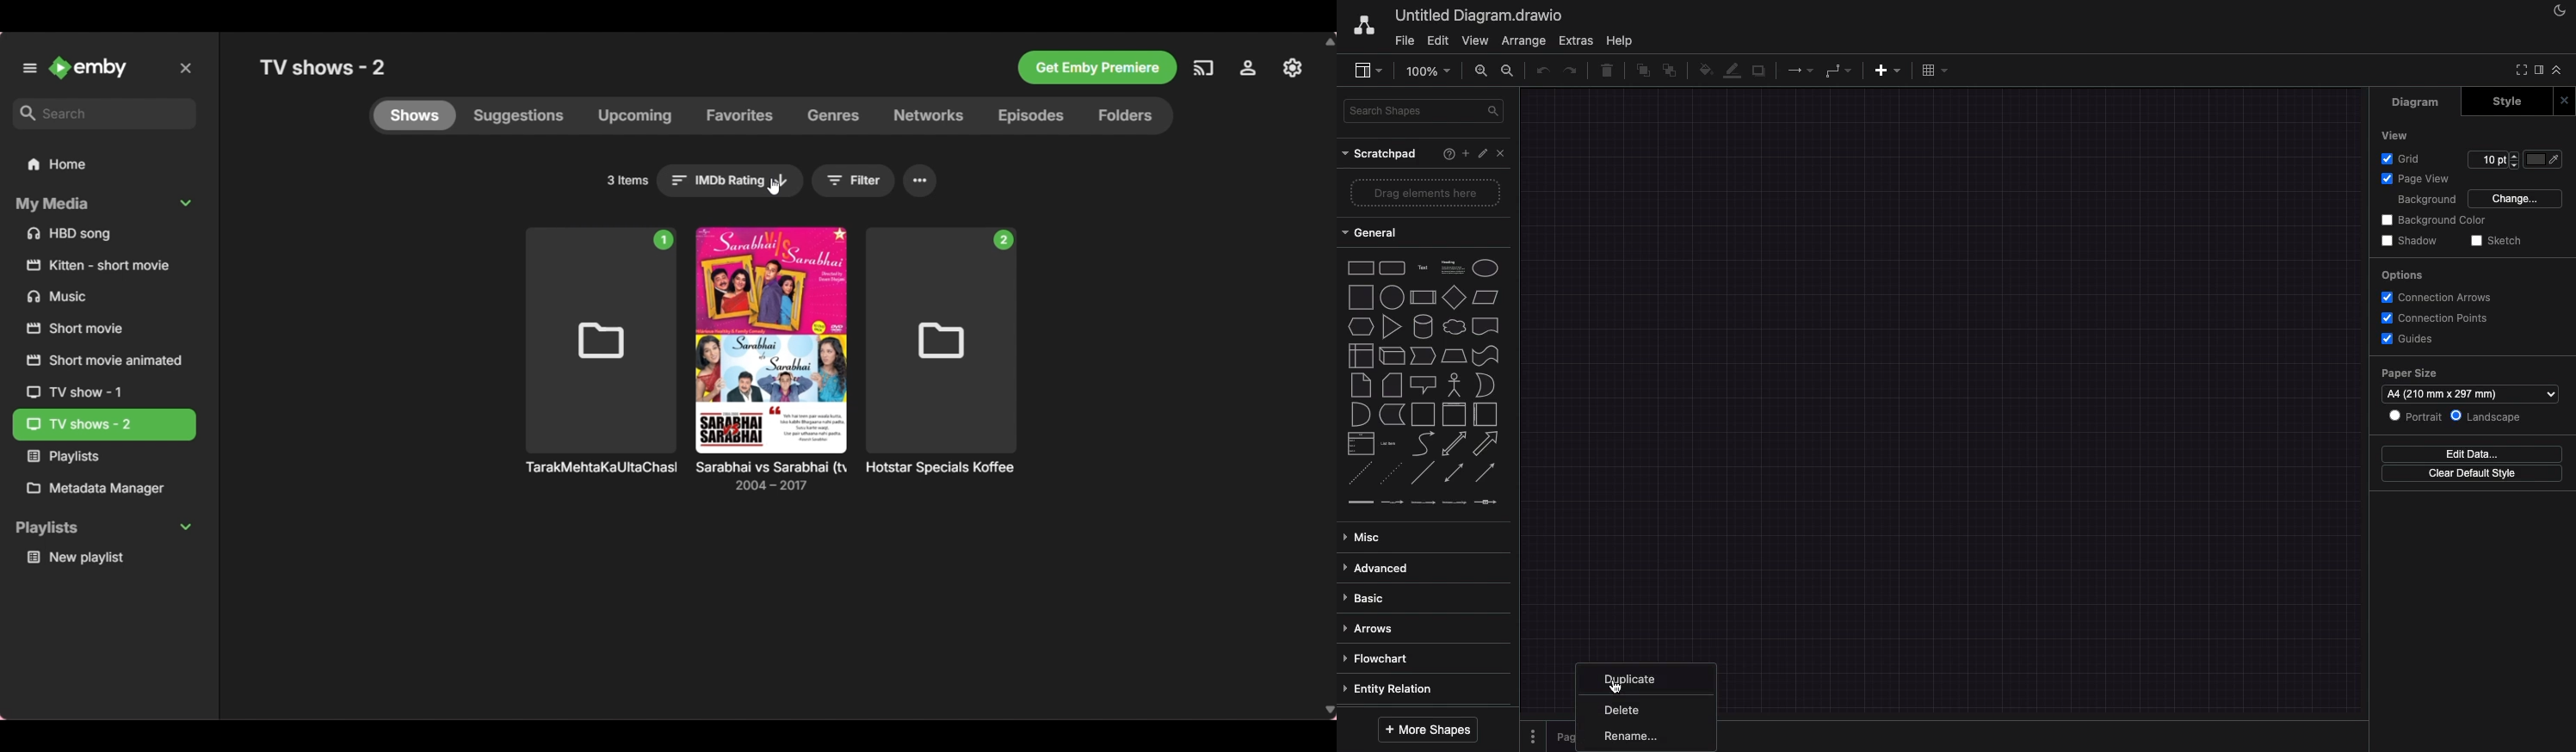 Image resolution: width=2576 pixels, height=756 pixels. What do you see at coordinates (1393, 416) in the screenshot?
I see `data storage` at bounding box center [1393, 416].